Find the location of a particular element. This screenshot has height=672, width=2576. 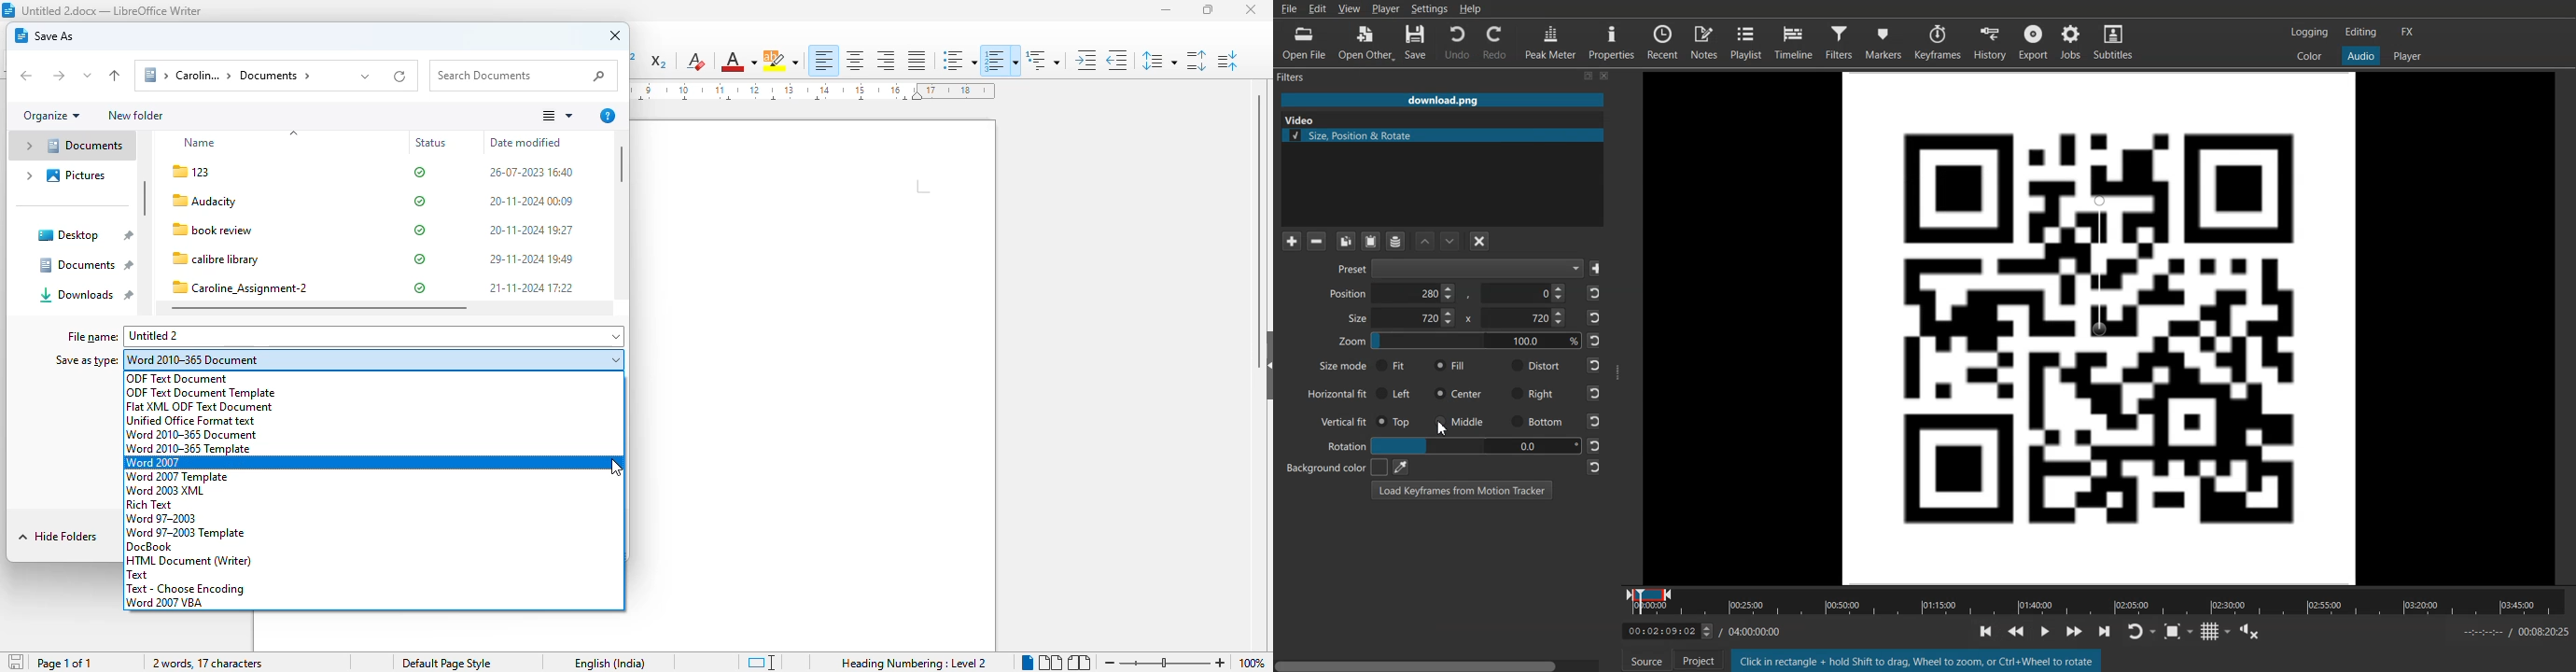

hide folders is located at coordinates (58, 536).